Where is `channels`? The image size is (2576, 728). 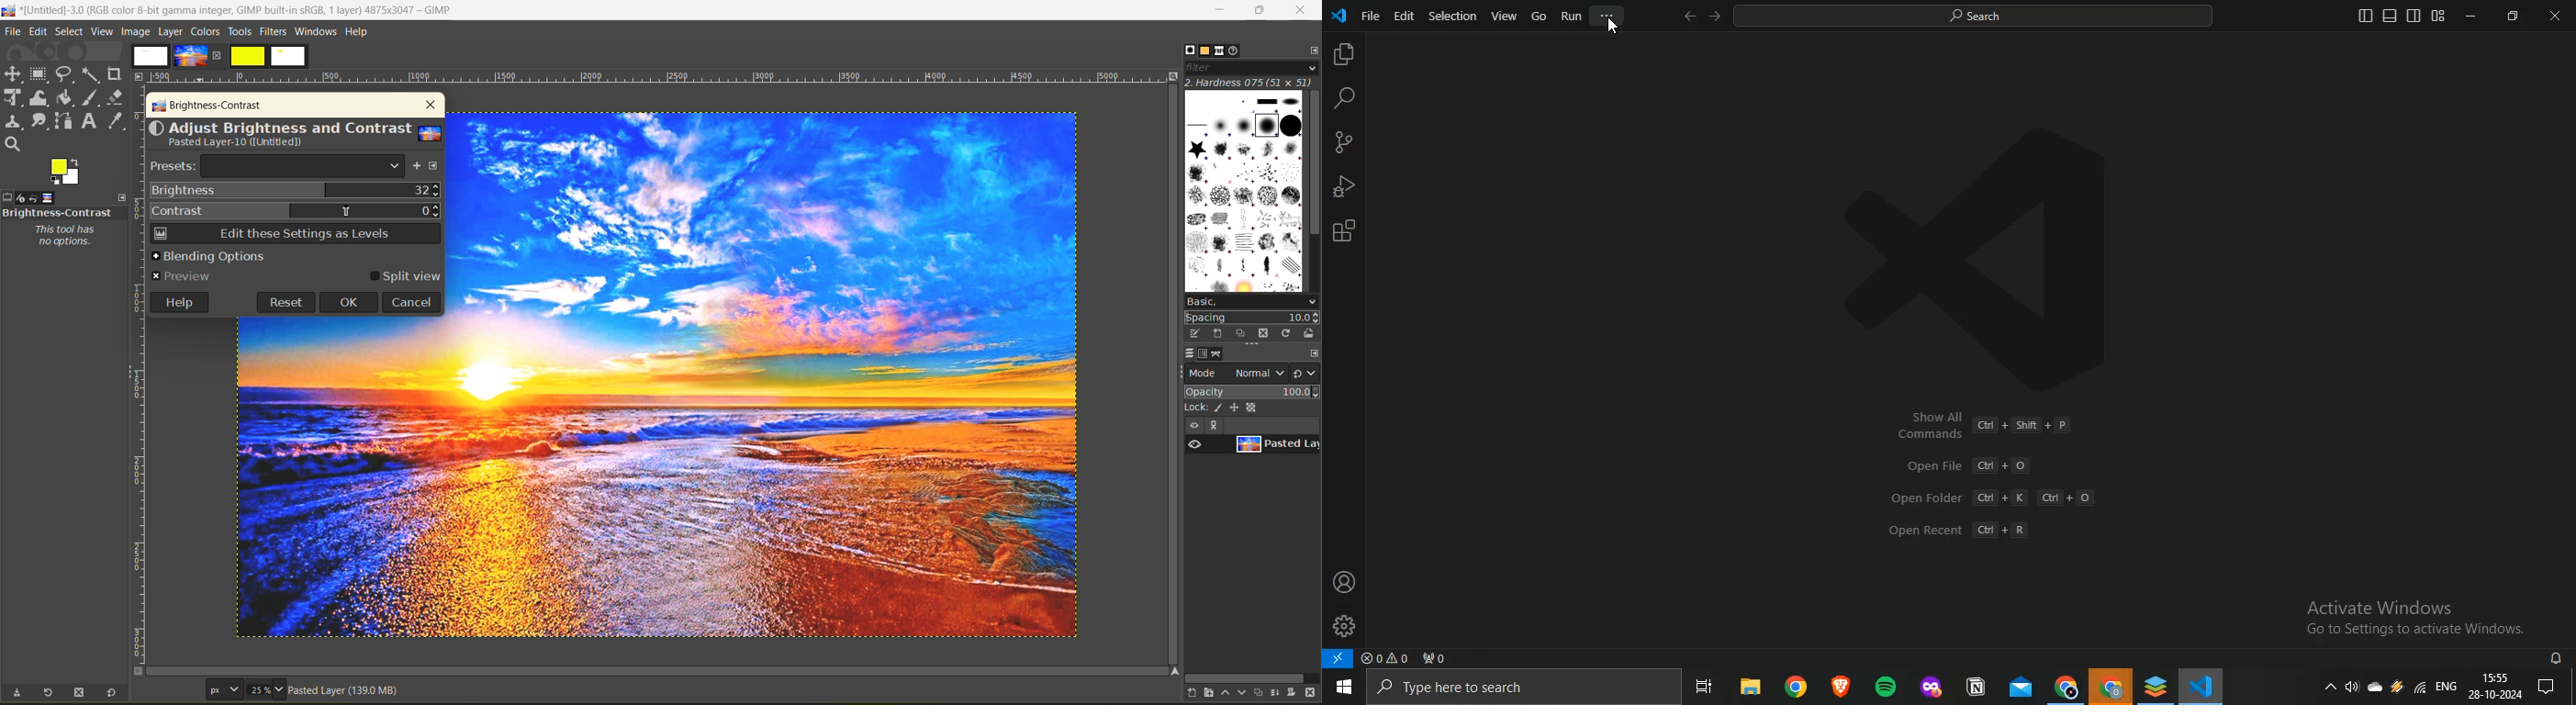 channels is located at coordinates (1203, 354).